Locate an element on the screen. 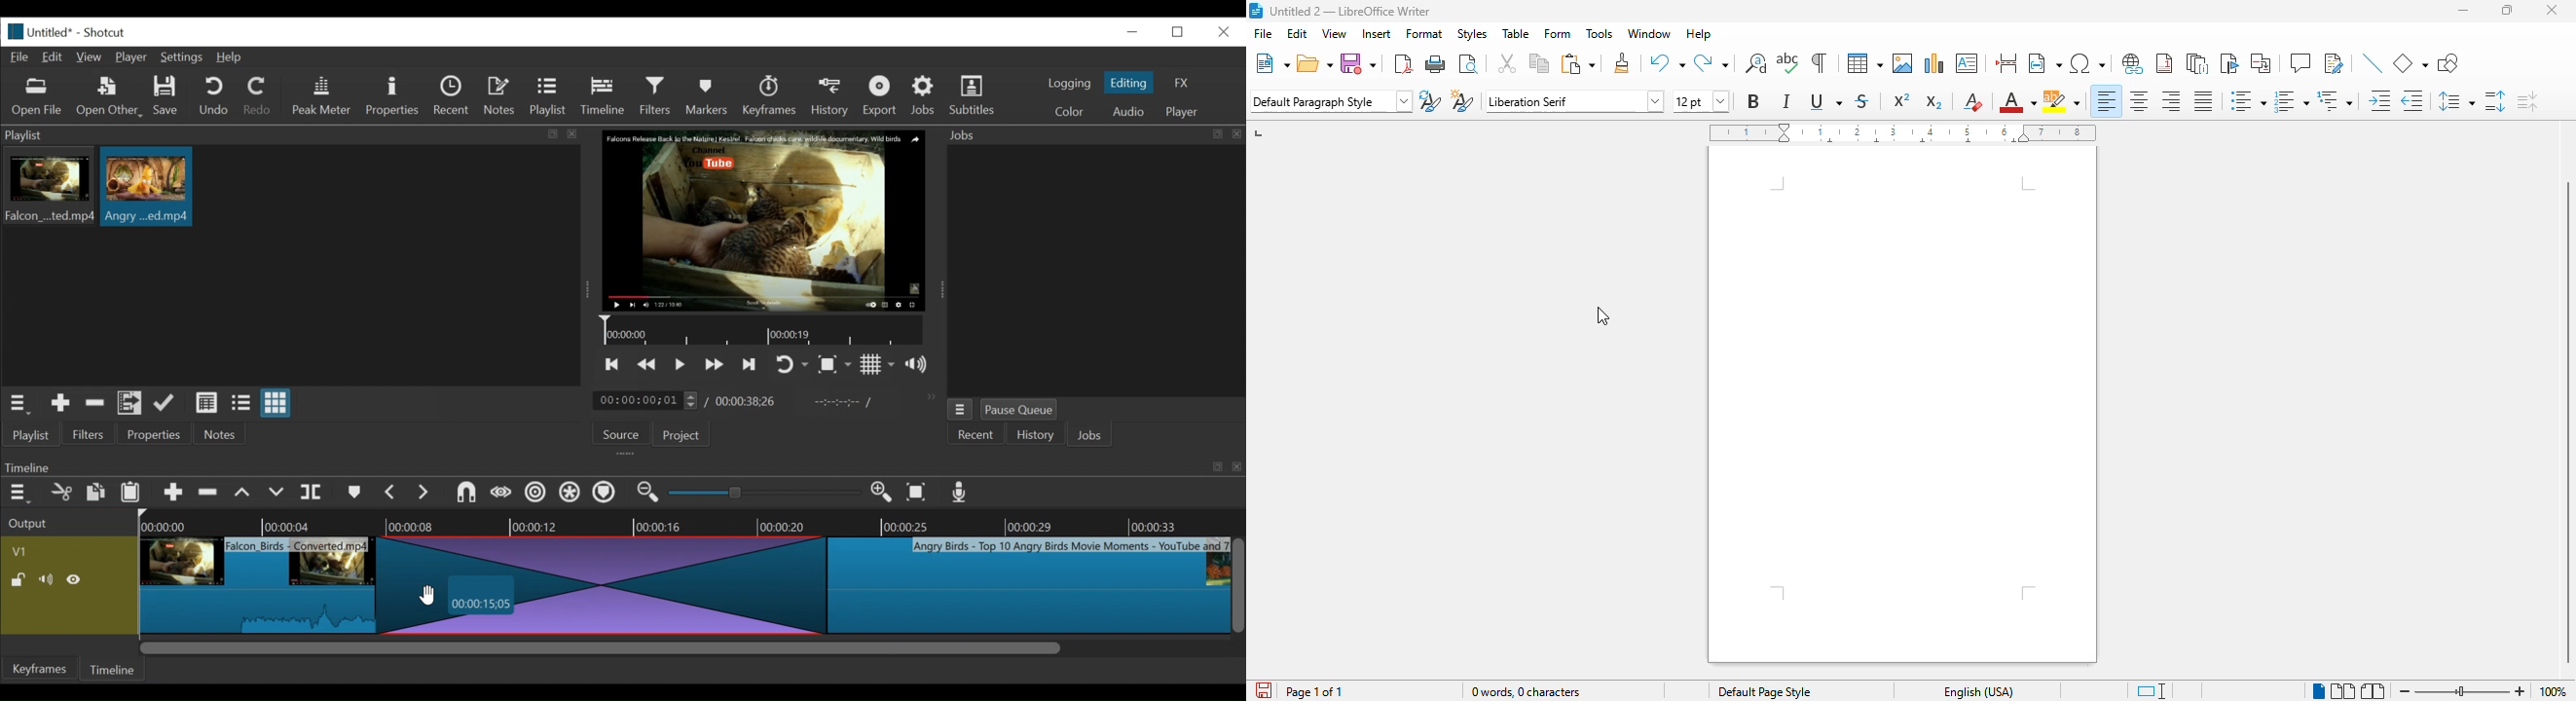 This screenshot has height=728, width=2576. History is located at coordinates (1035, 437).